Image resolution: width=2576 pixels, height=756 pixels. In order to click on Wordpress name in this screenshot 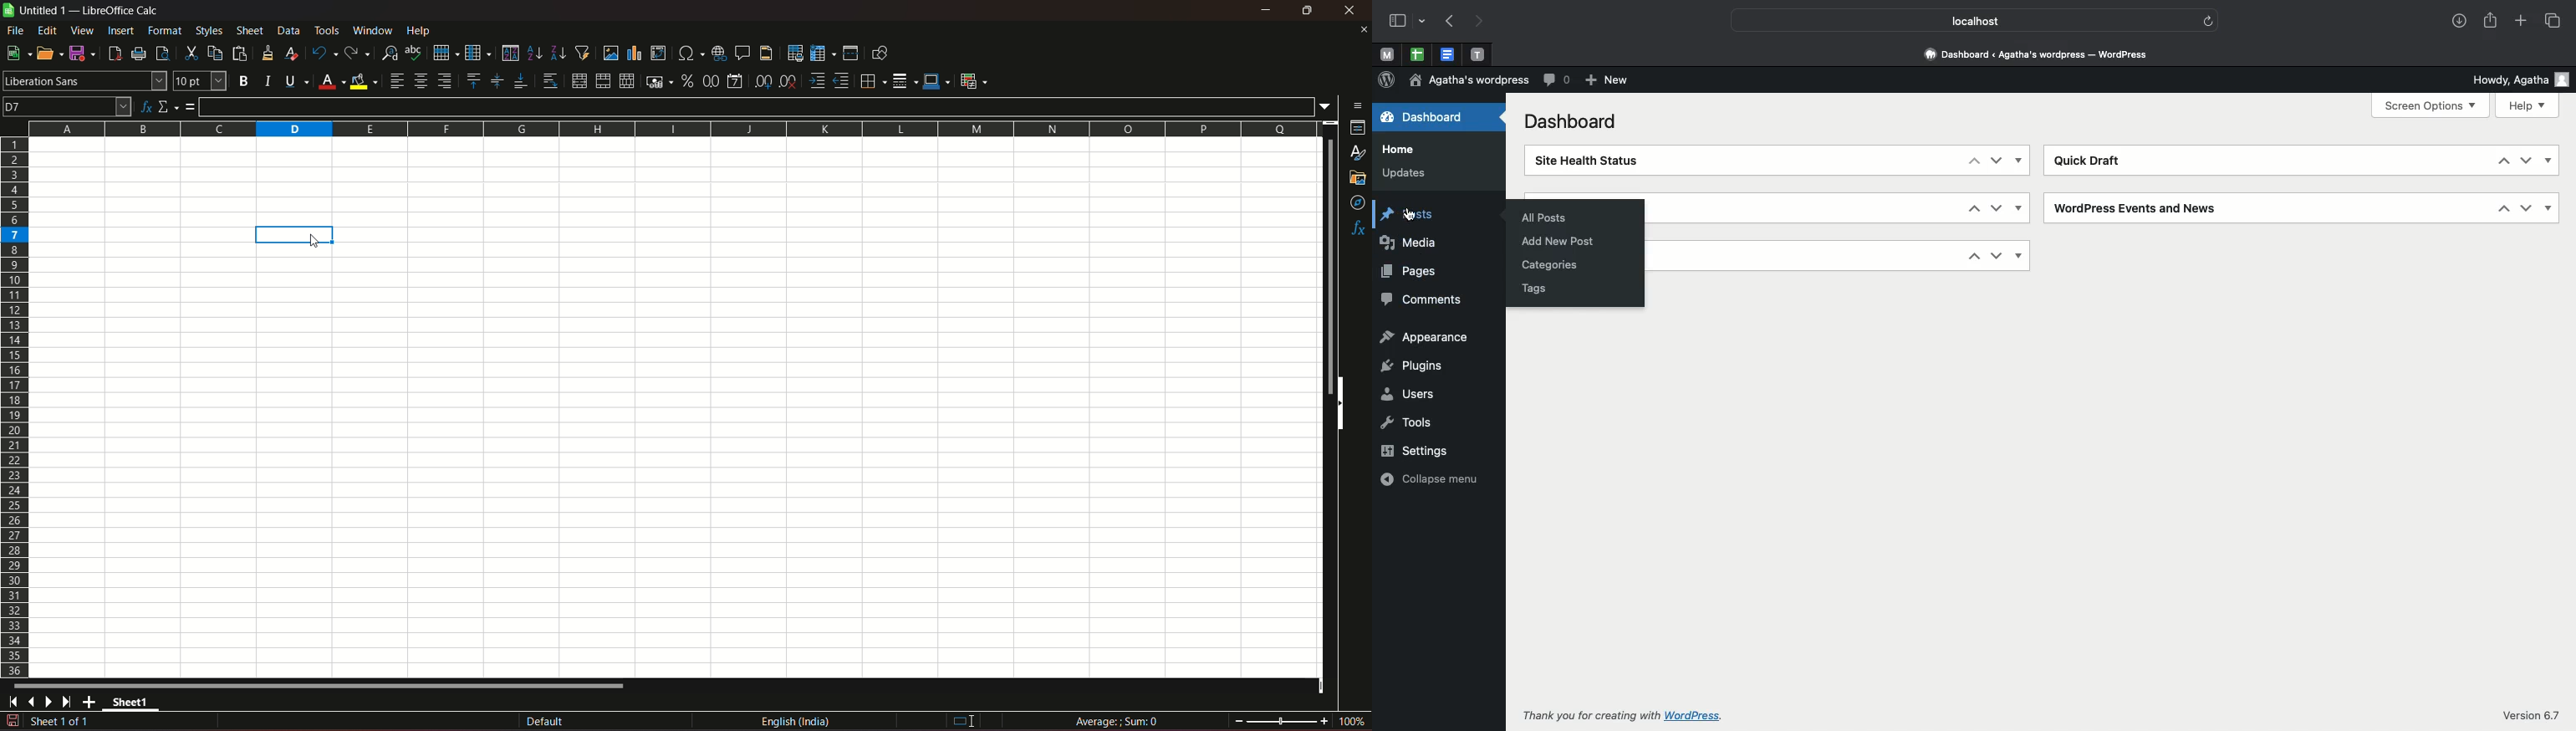, I will do `click(1469, 80)`.